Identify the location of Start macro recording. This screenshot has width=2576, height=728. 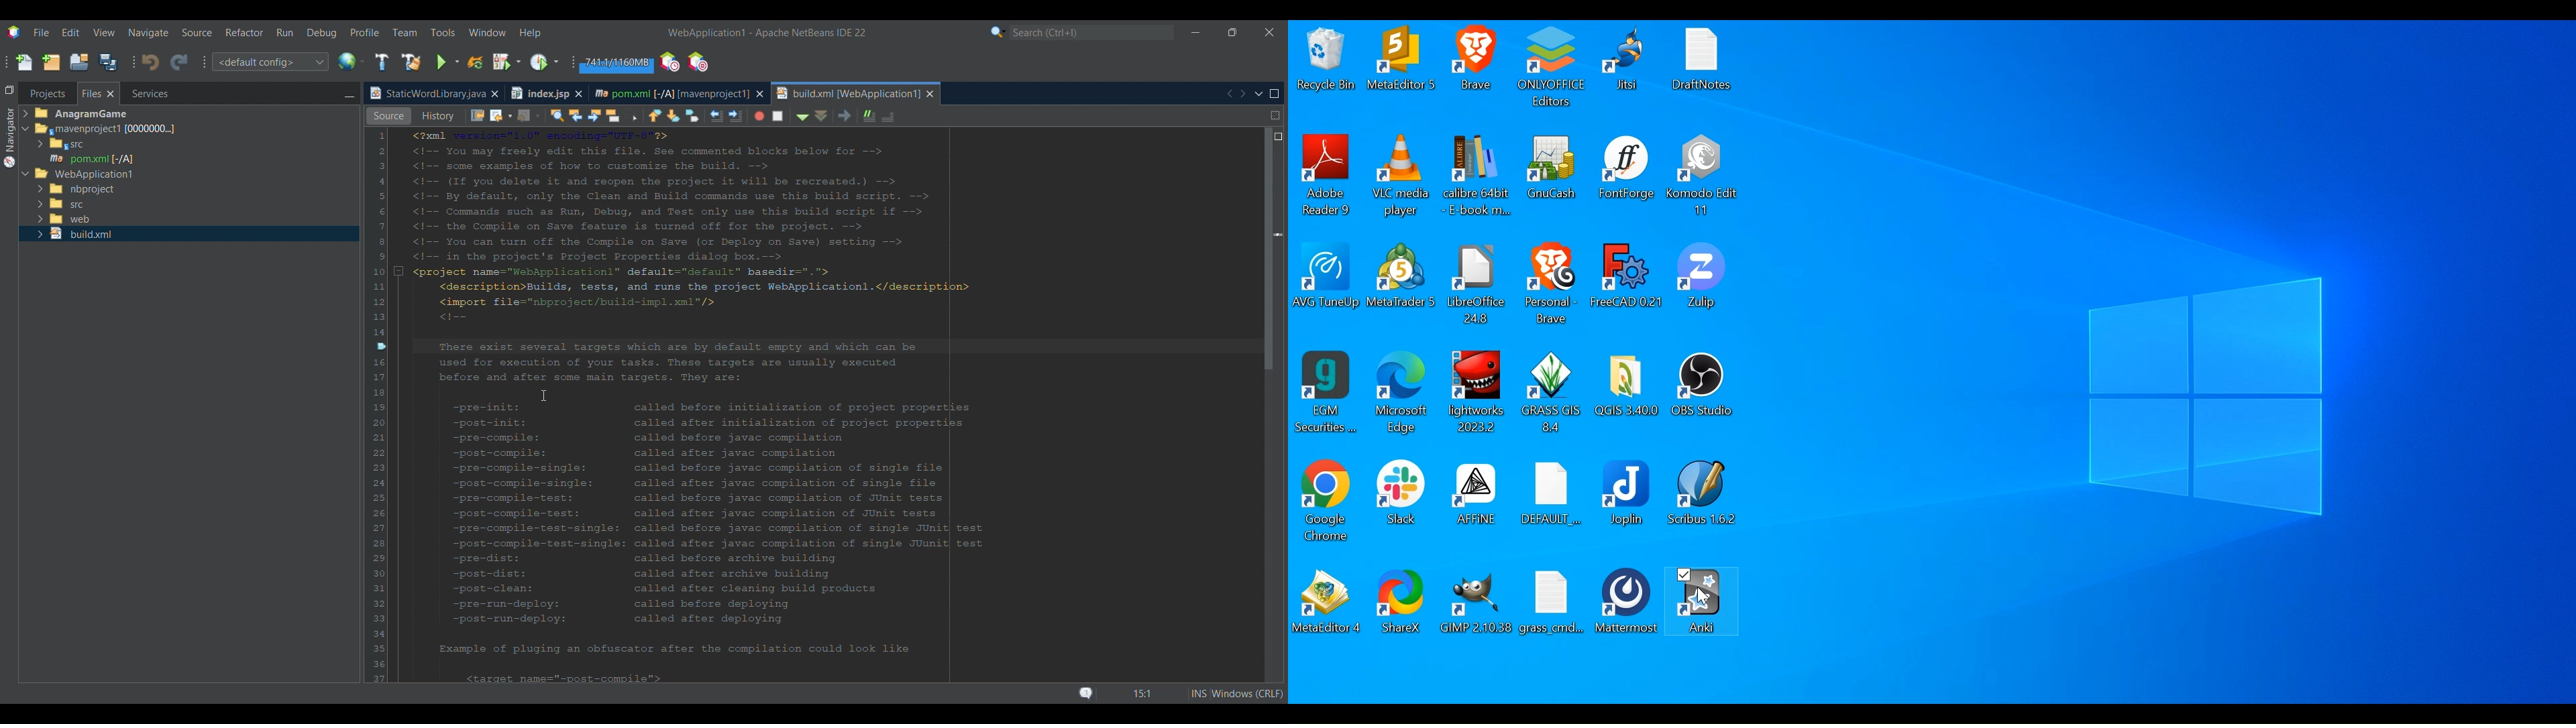
(879, 117).